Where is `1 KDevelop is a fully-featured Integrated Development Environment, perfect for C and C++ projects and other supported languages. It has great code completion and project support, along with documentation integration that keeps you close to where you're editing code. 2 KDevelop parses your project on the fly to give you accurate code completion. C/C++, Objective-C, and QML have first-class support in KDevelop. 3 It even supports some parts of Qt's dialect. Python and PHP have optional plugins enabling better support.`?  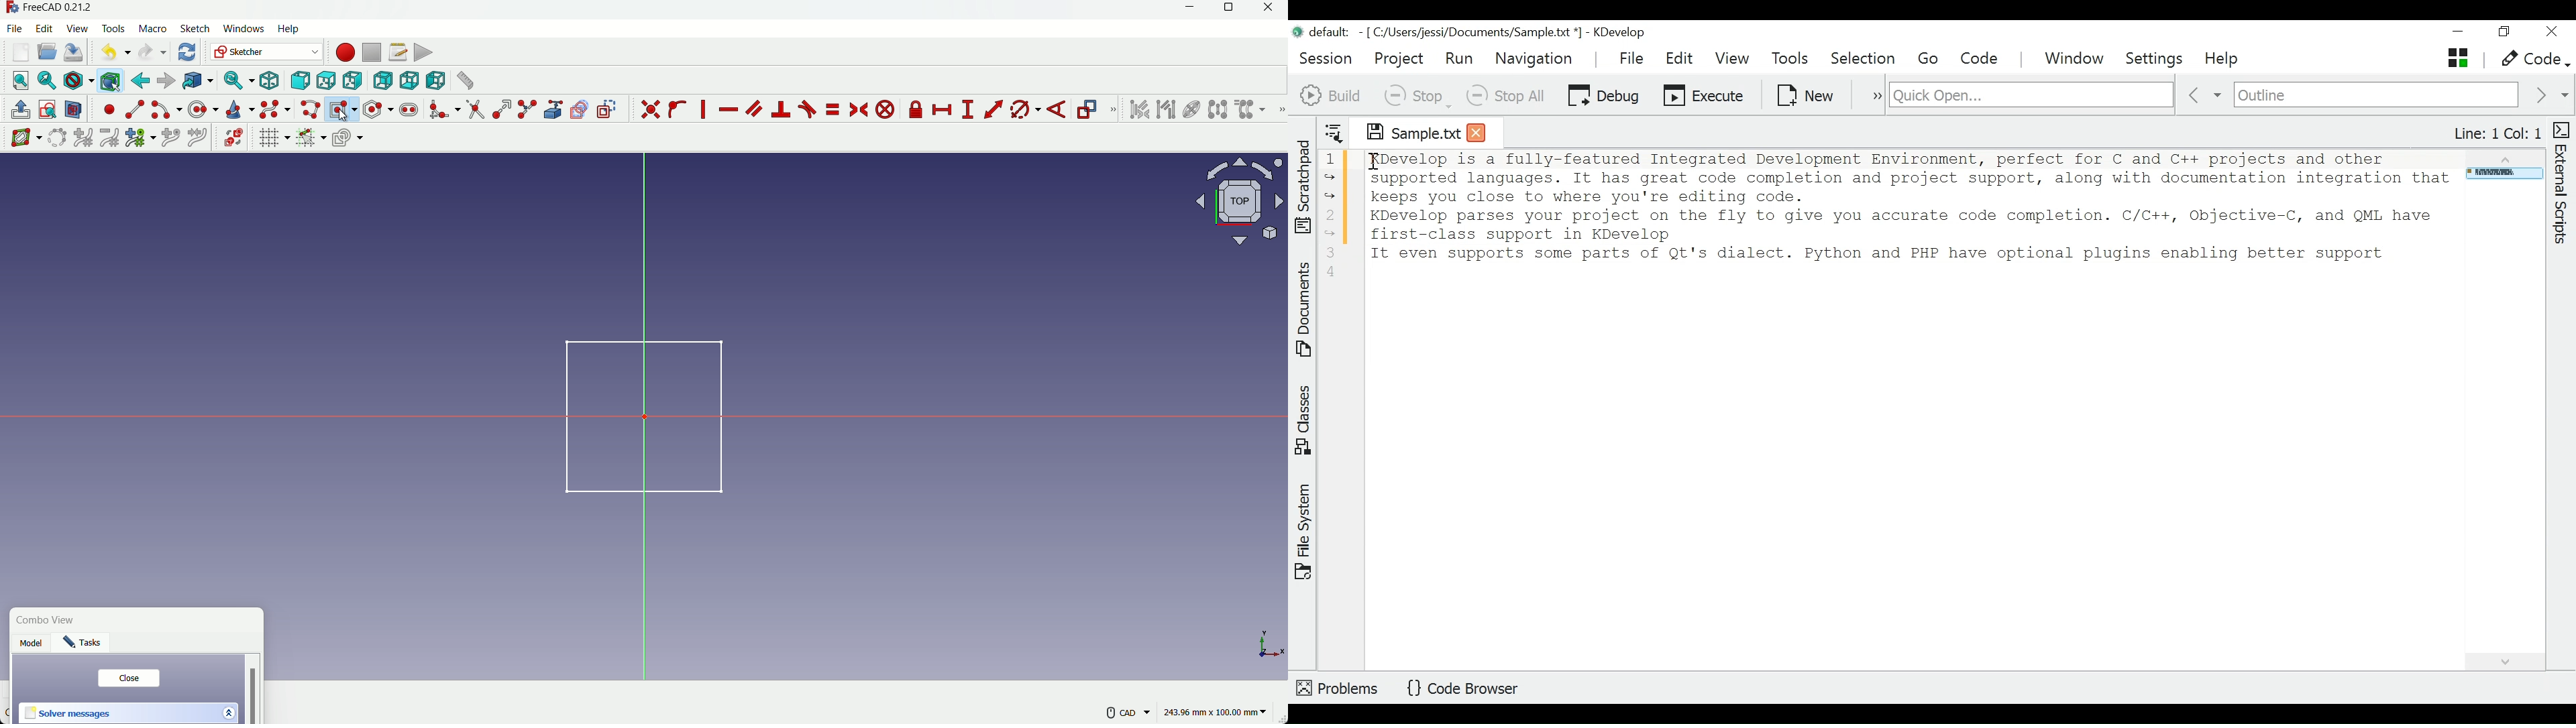
1 KDevelop is a fully-featured Integrated Development Environment, perfect for C and C++ projects and other supported languages. It has great code completion and project support, along with documentation integration that keeps you close to where you're editing code. 2 KDevelop parses your project on the fly to give you accurate code completion. C/C++, Objective-C, and QML have first-class support in KDevelop. 3 It even supports some parts of Qt's dialect. Python and PHP have optional plugins enabling better support. is located at coordinates (1887, 216).